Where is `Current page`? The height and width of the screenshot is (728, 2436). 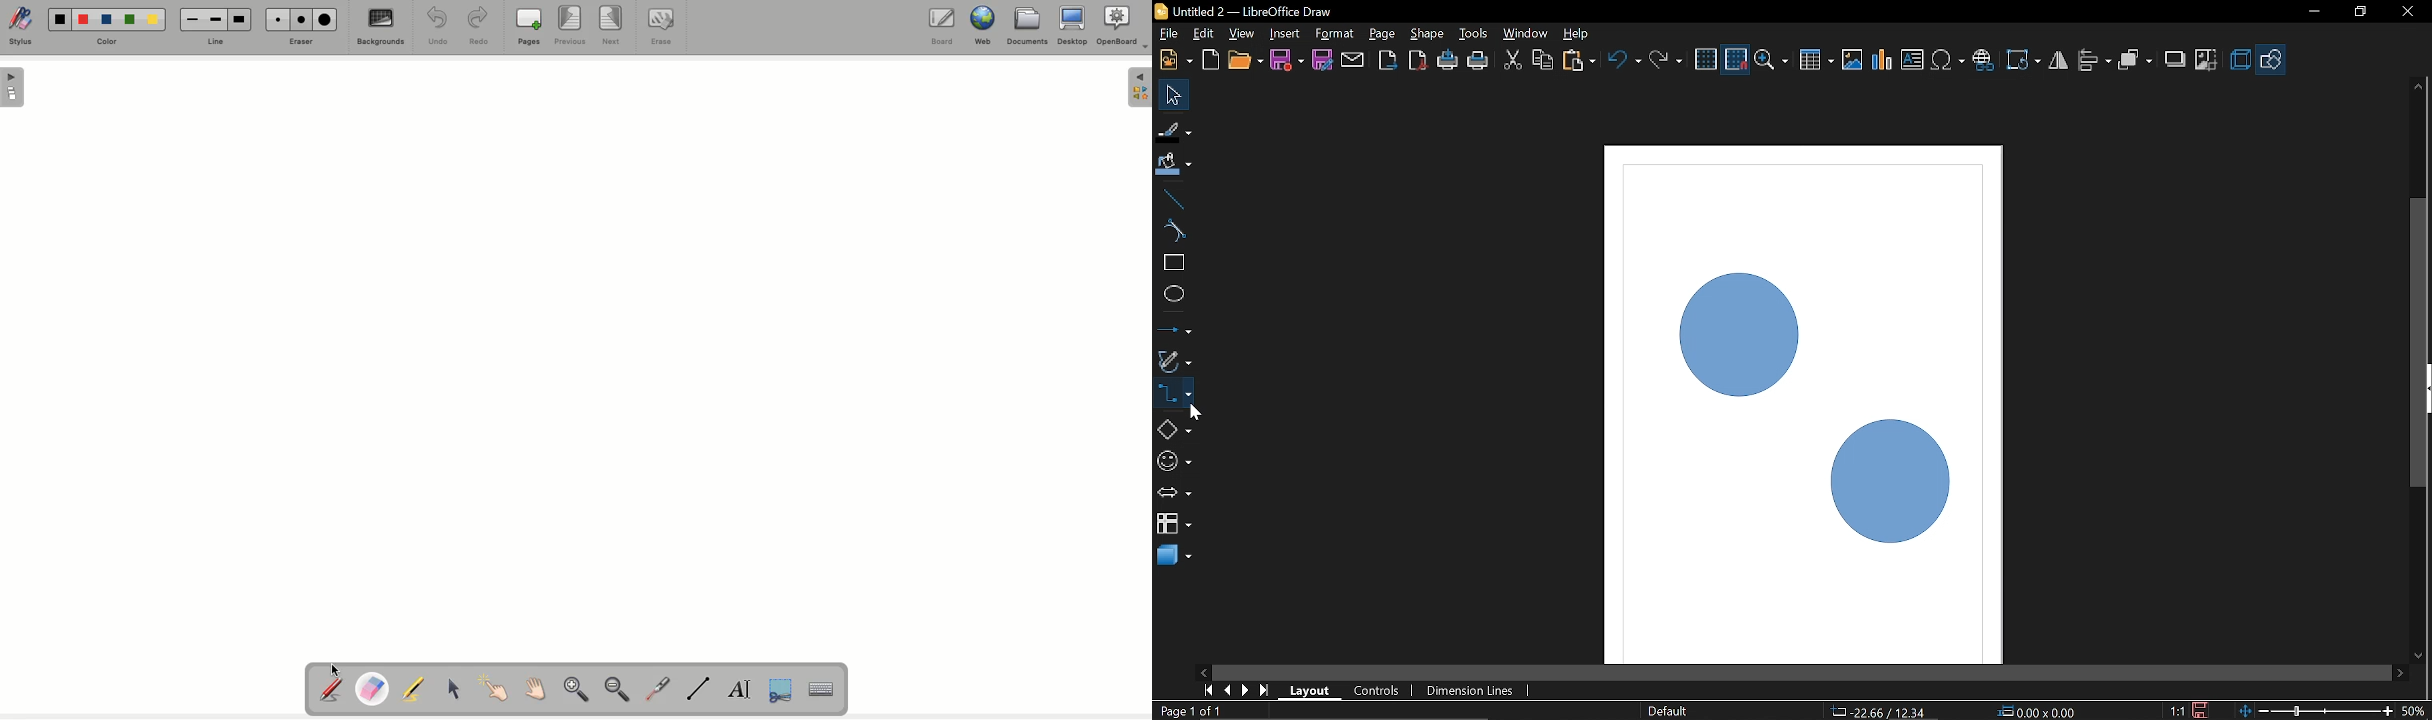 Current page is located at coordinates (1190, 712).